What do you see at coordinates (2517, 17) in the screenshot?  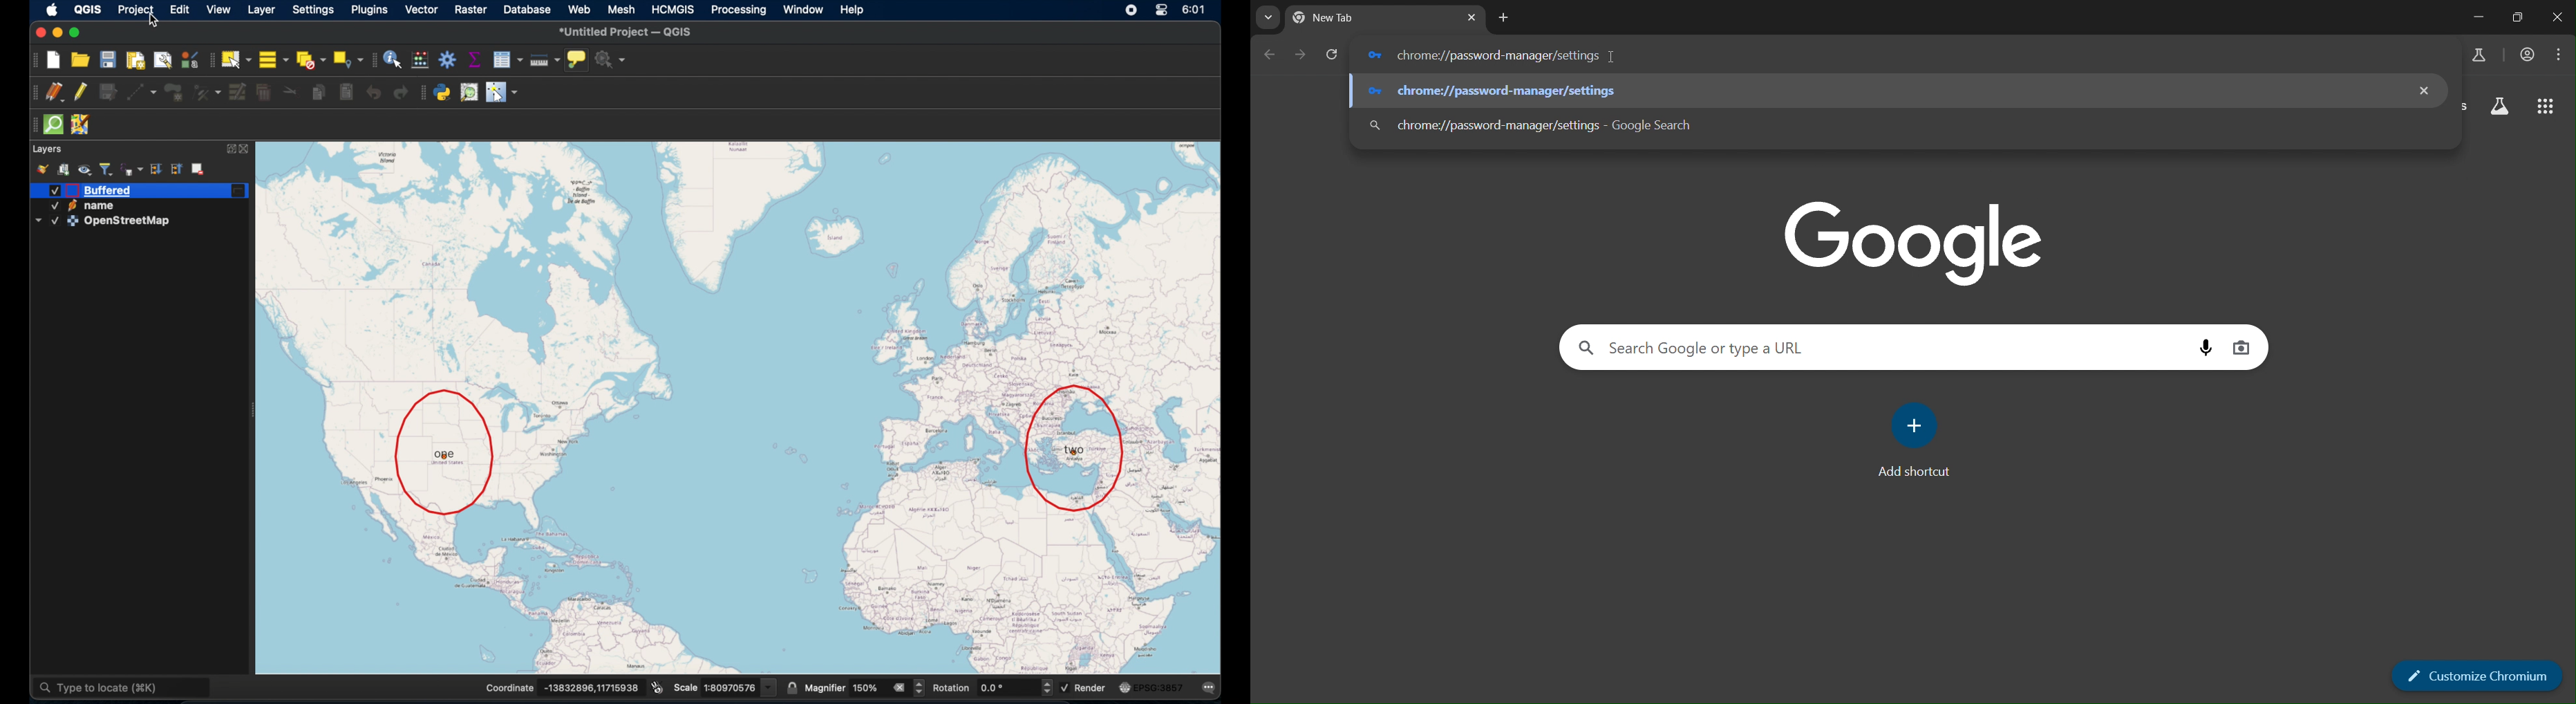 I see `restore down` at bounding box center [2517, 17].